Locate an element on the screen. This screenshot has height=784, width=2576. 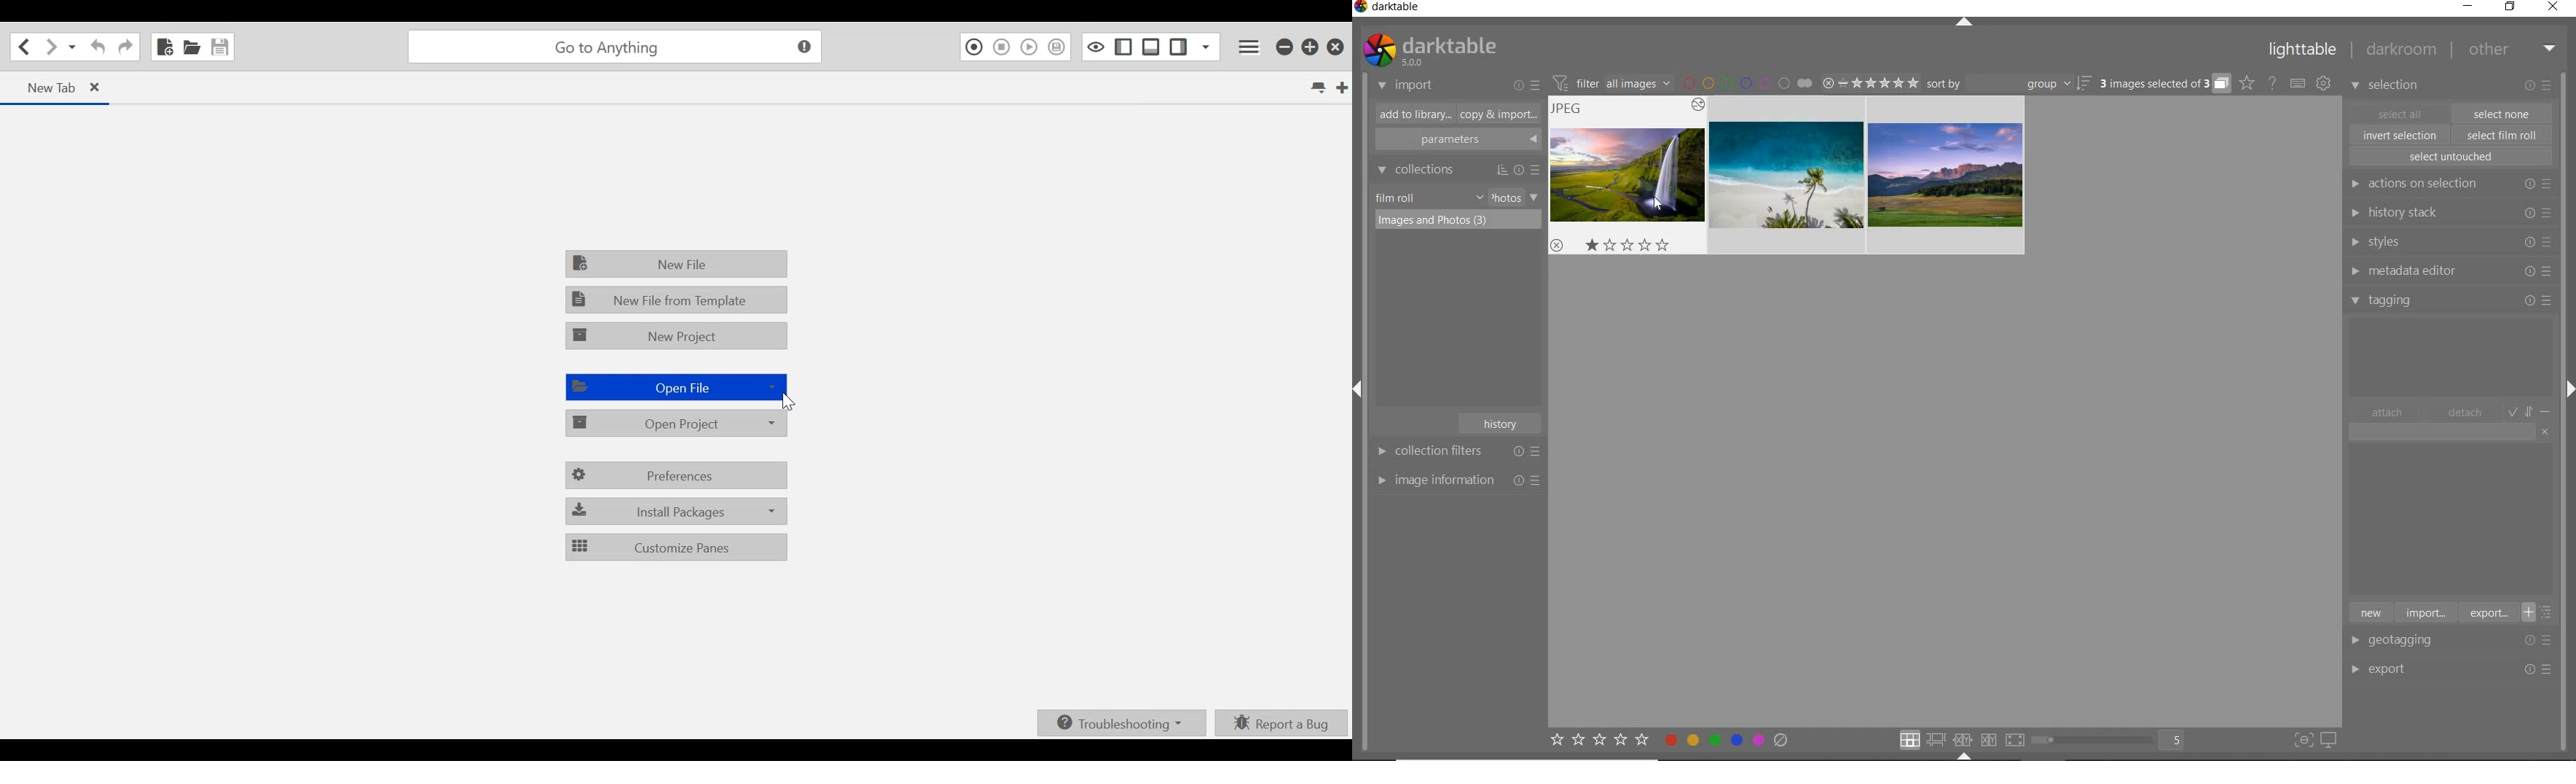
images & photos is located at coordinates (1458, 221).